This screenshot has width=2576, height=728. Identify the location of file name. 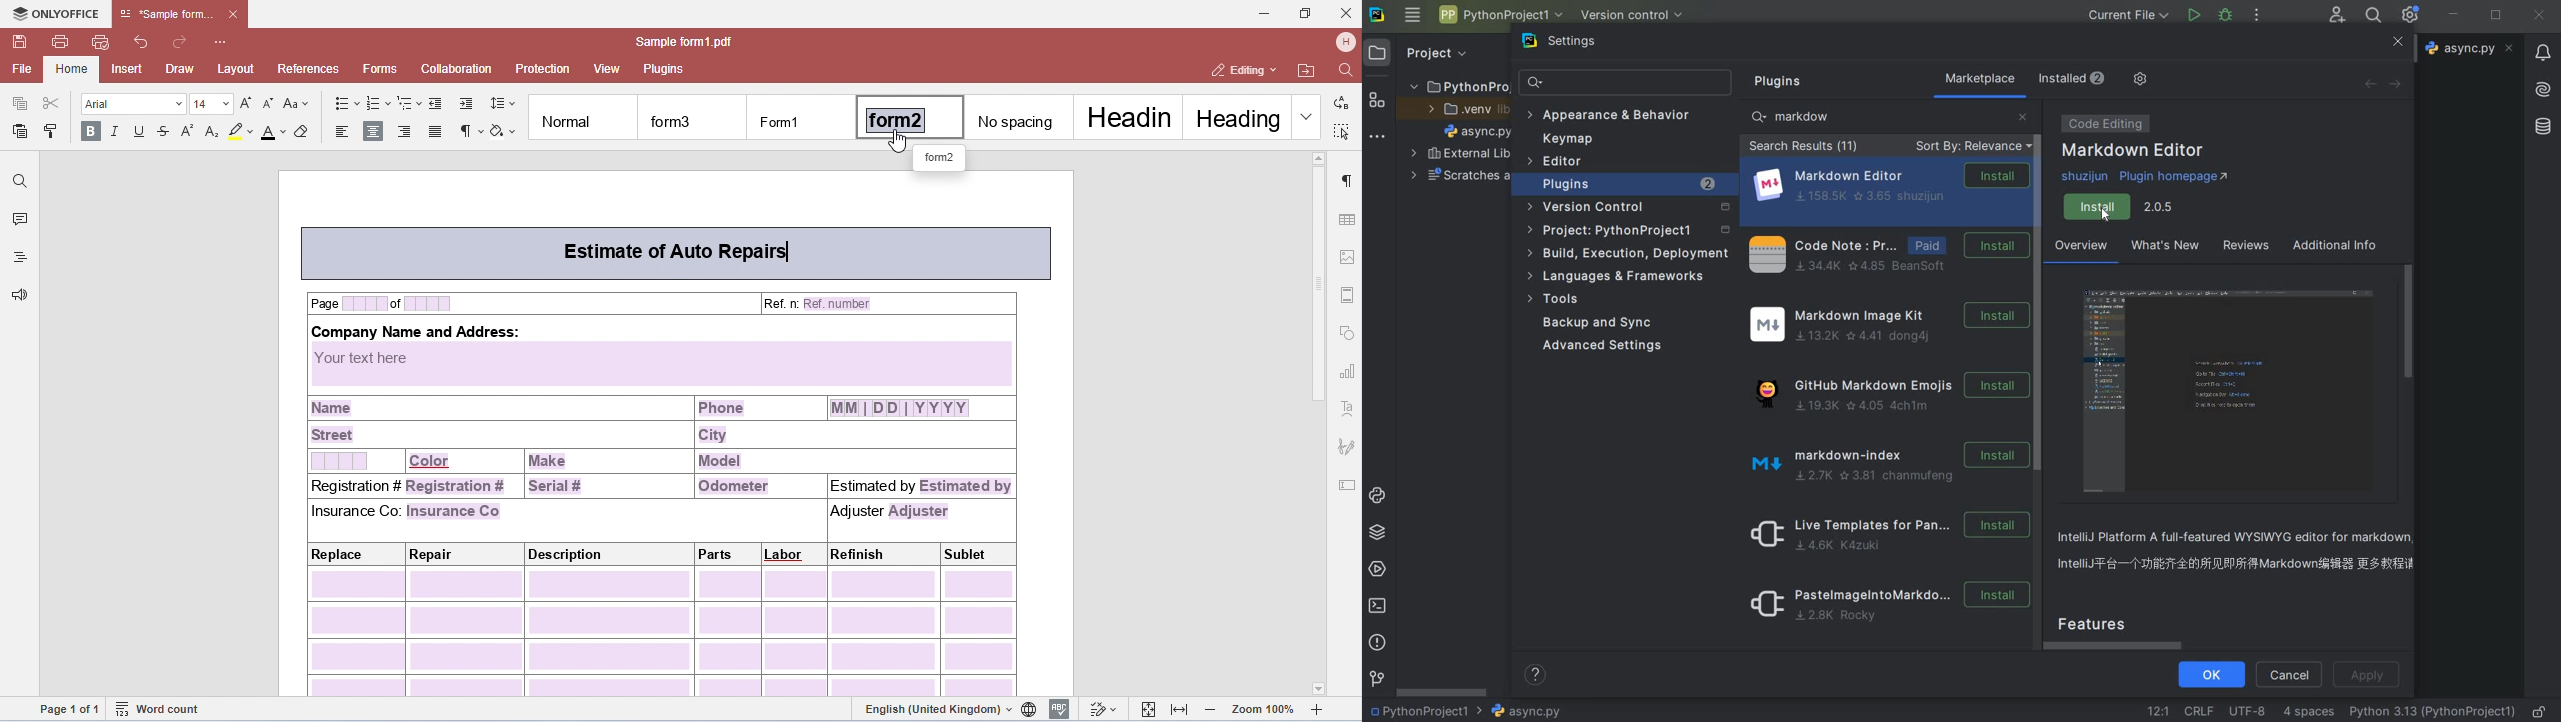
(1478, 131).